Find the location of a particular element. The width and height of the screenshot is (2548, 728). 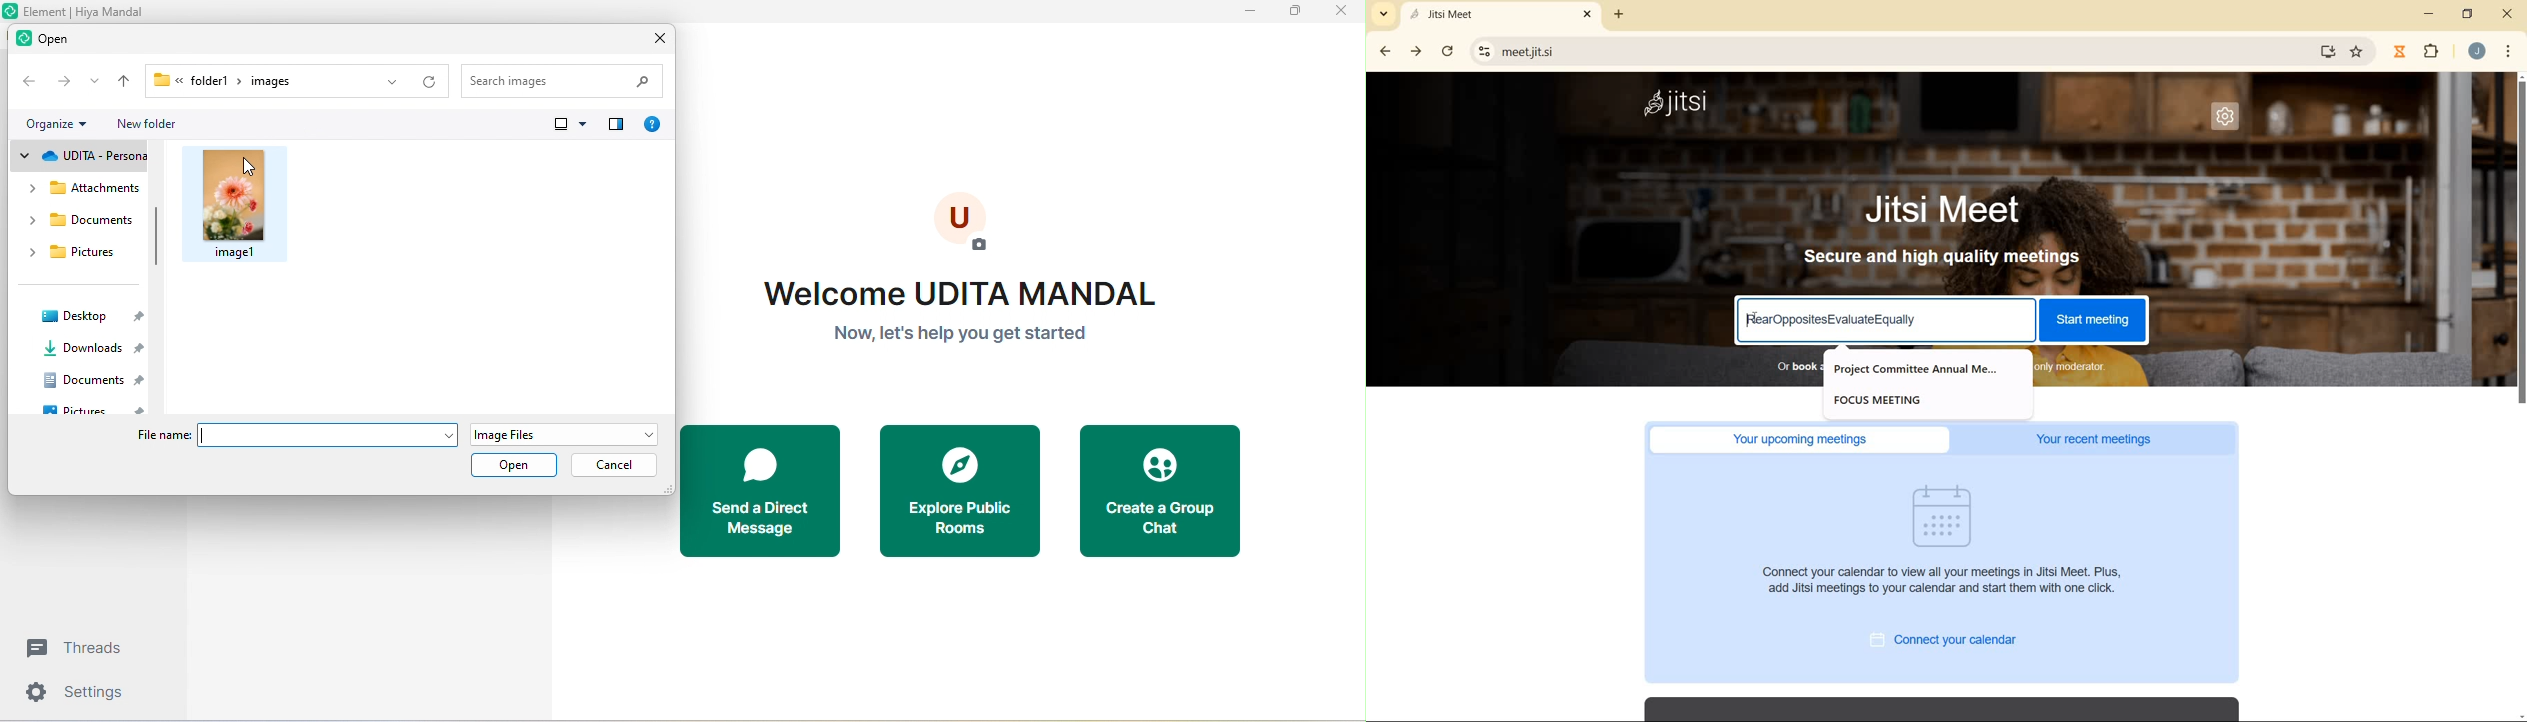

cursor movement is located at coordinates (250, 168).